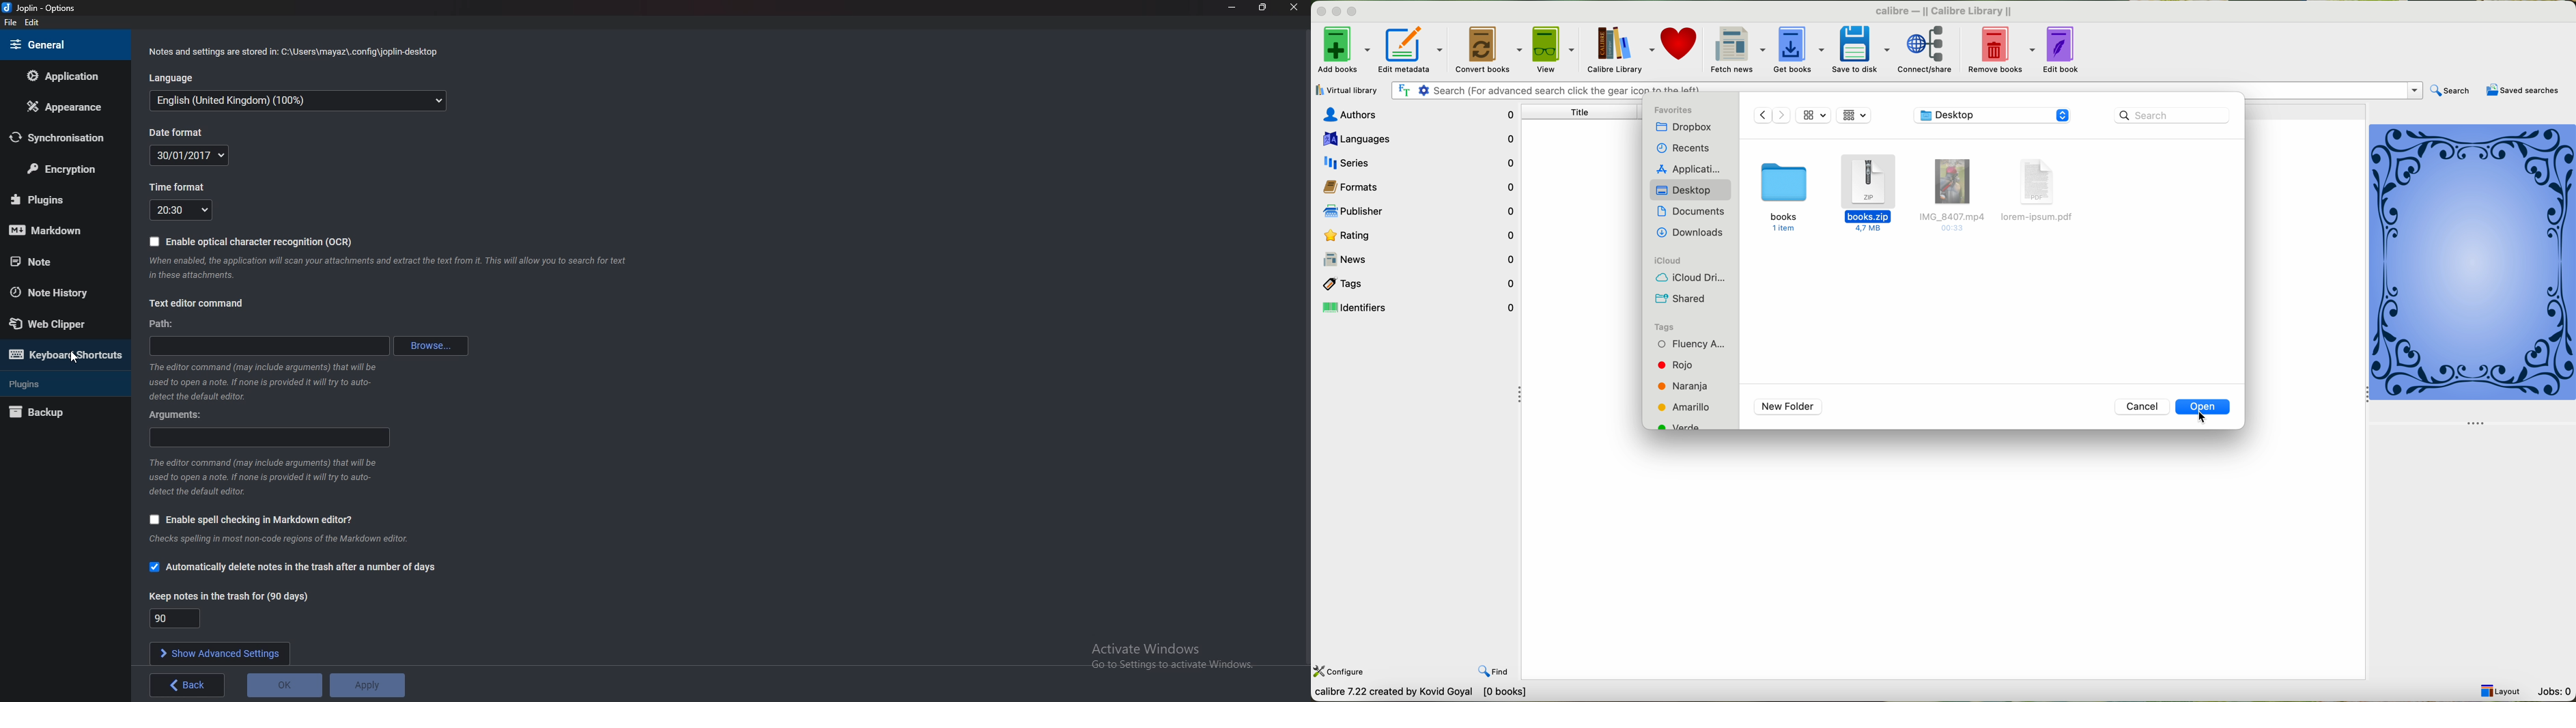 This screenshot has height=728, width=2576. What do you see at coordinates (2499, 691) in the screenshot?
I see `layout` at bounding box center [2499, 691].